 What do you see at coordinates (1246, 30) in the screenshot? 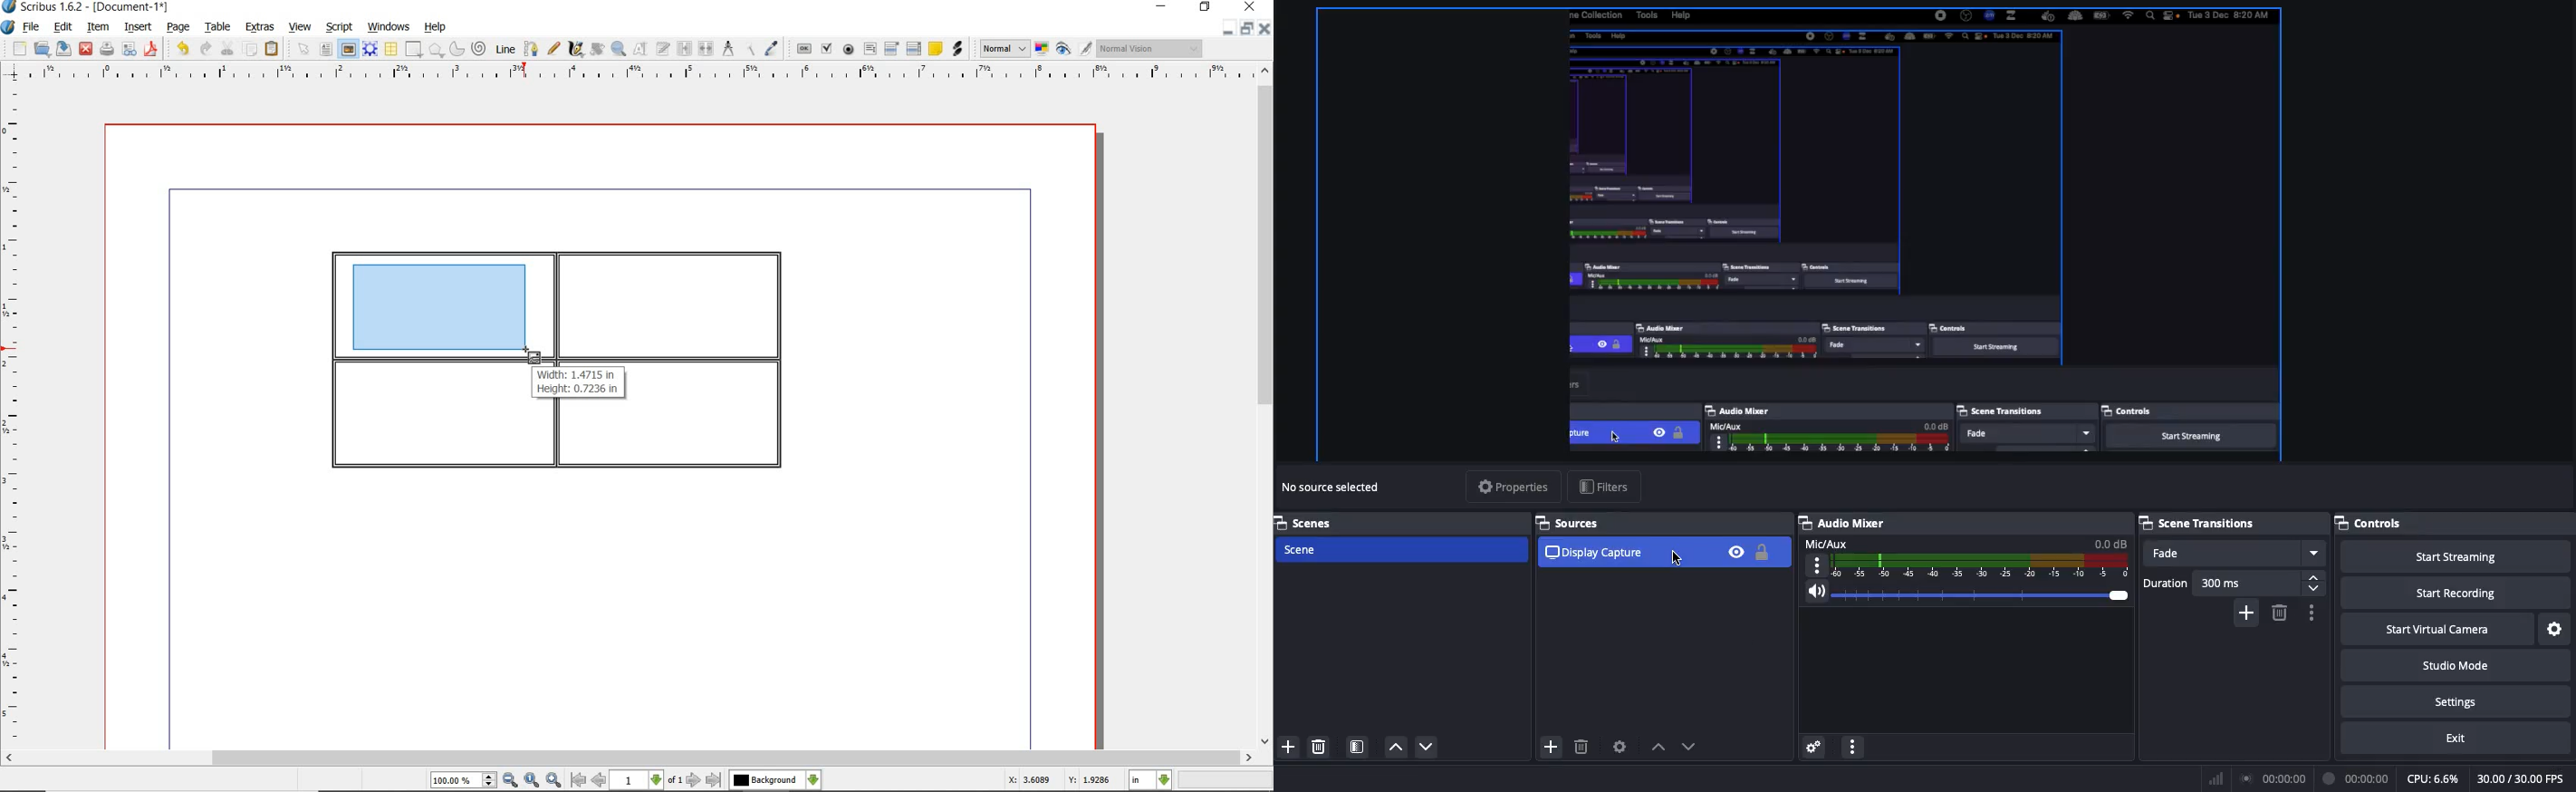
I see `restore` at bounding box center [1246, 30].